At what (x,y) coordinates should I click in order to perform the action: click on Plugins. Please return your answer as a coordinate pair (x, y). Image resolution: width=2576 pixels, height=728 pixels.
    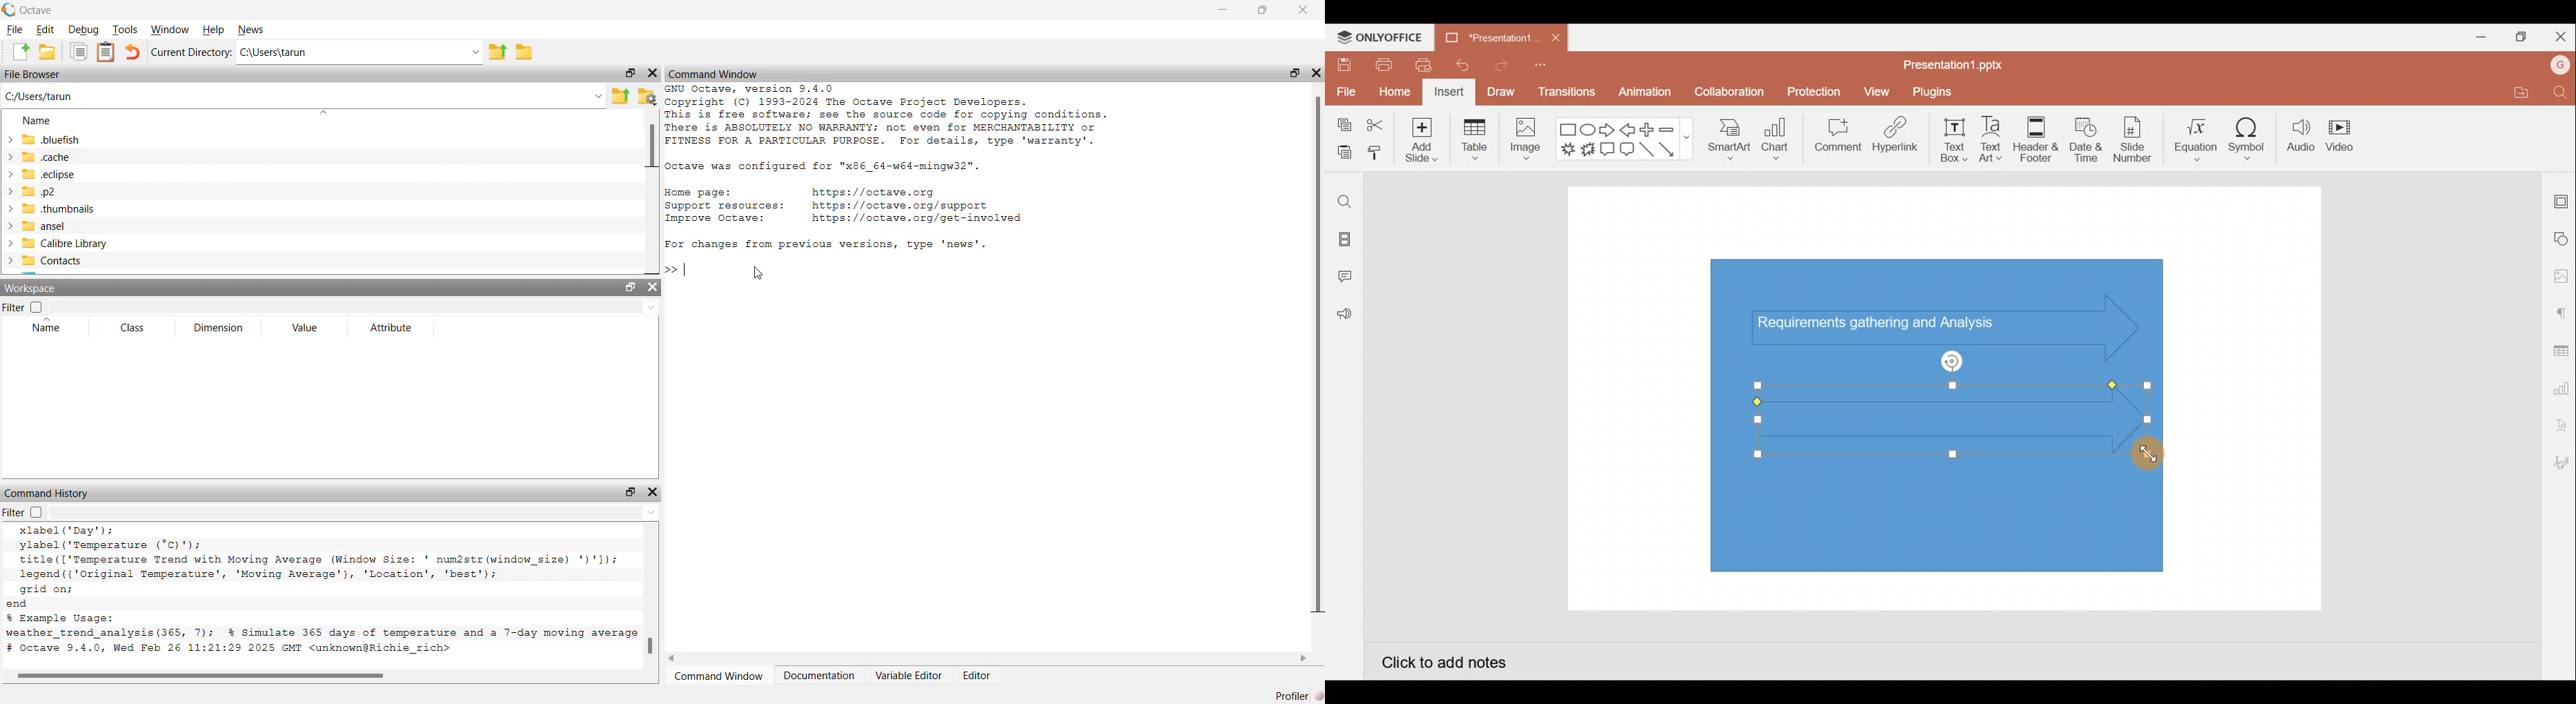
    Looking at the image, I should click on (1941, 90).